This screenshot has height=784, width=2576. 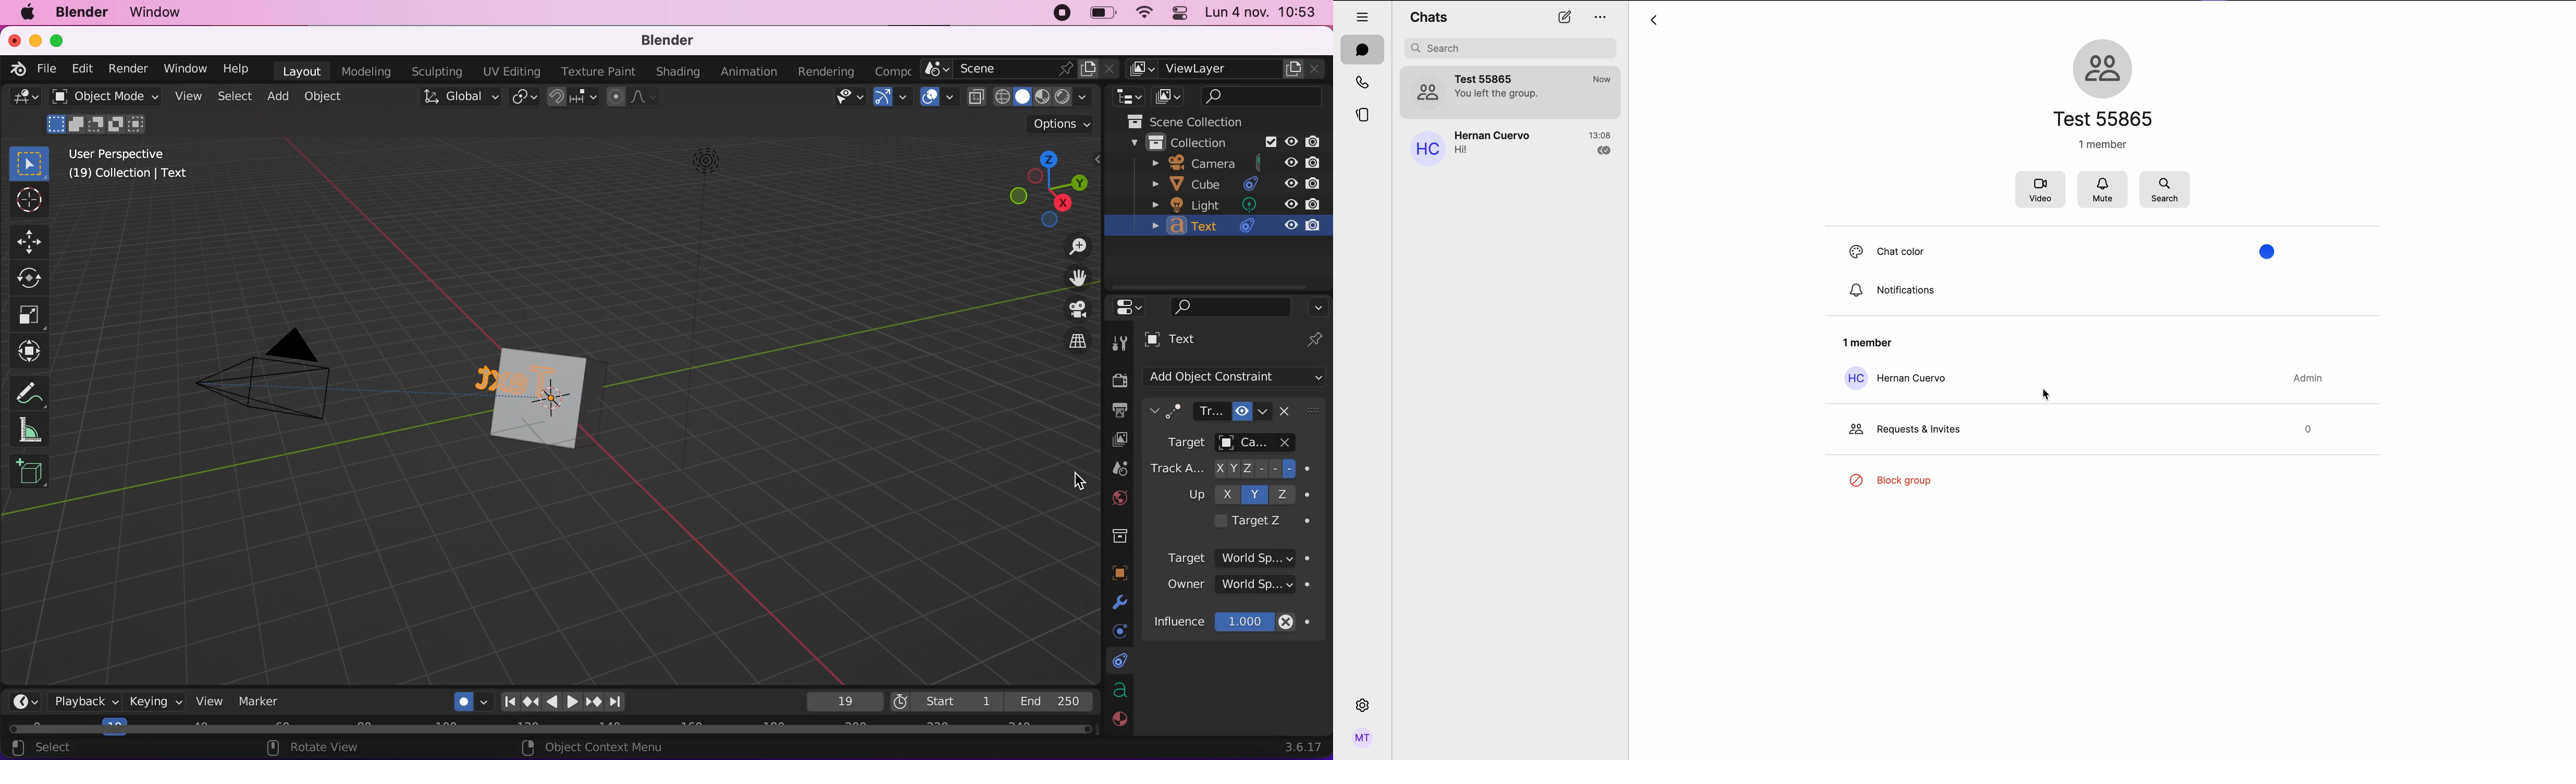 I want to click on battery, so click(x=1106, y=14).